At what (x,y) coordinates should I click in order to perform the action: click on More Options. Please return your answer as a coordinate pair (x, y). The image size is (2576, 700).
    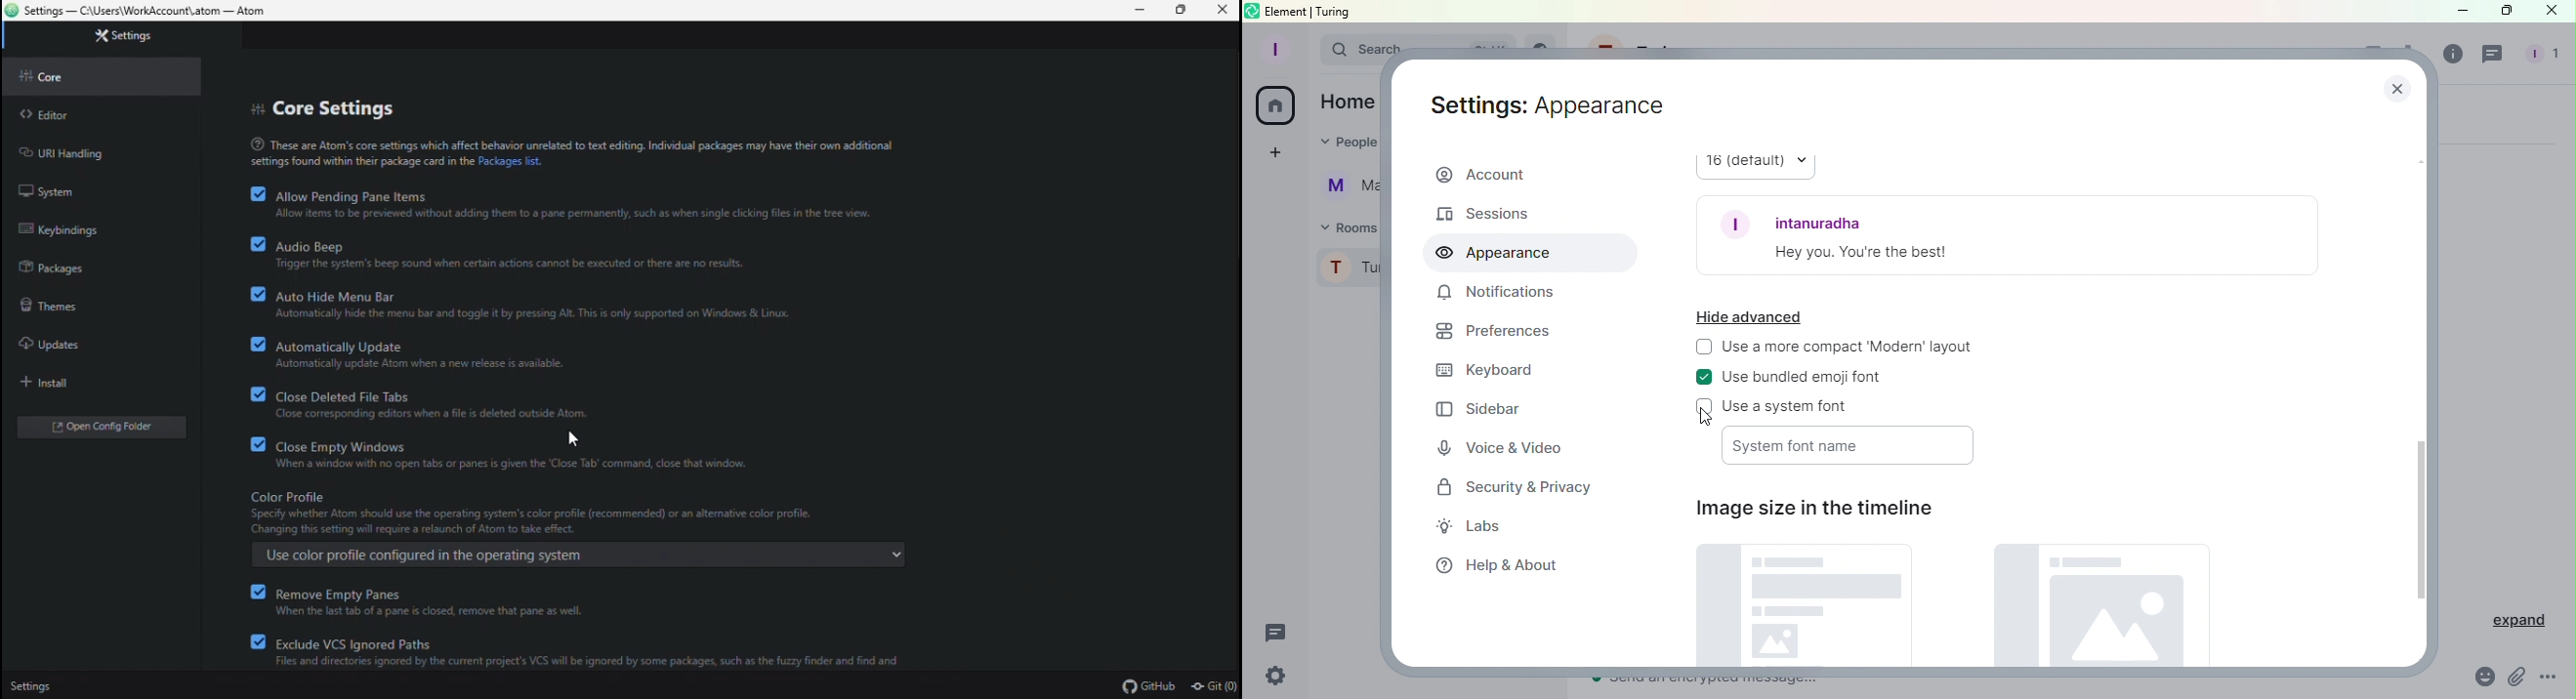
    Looking at the image, I should click on (2552, 679).